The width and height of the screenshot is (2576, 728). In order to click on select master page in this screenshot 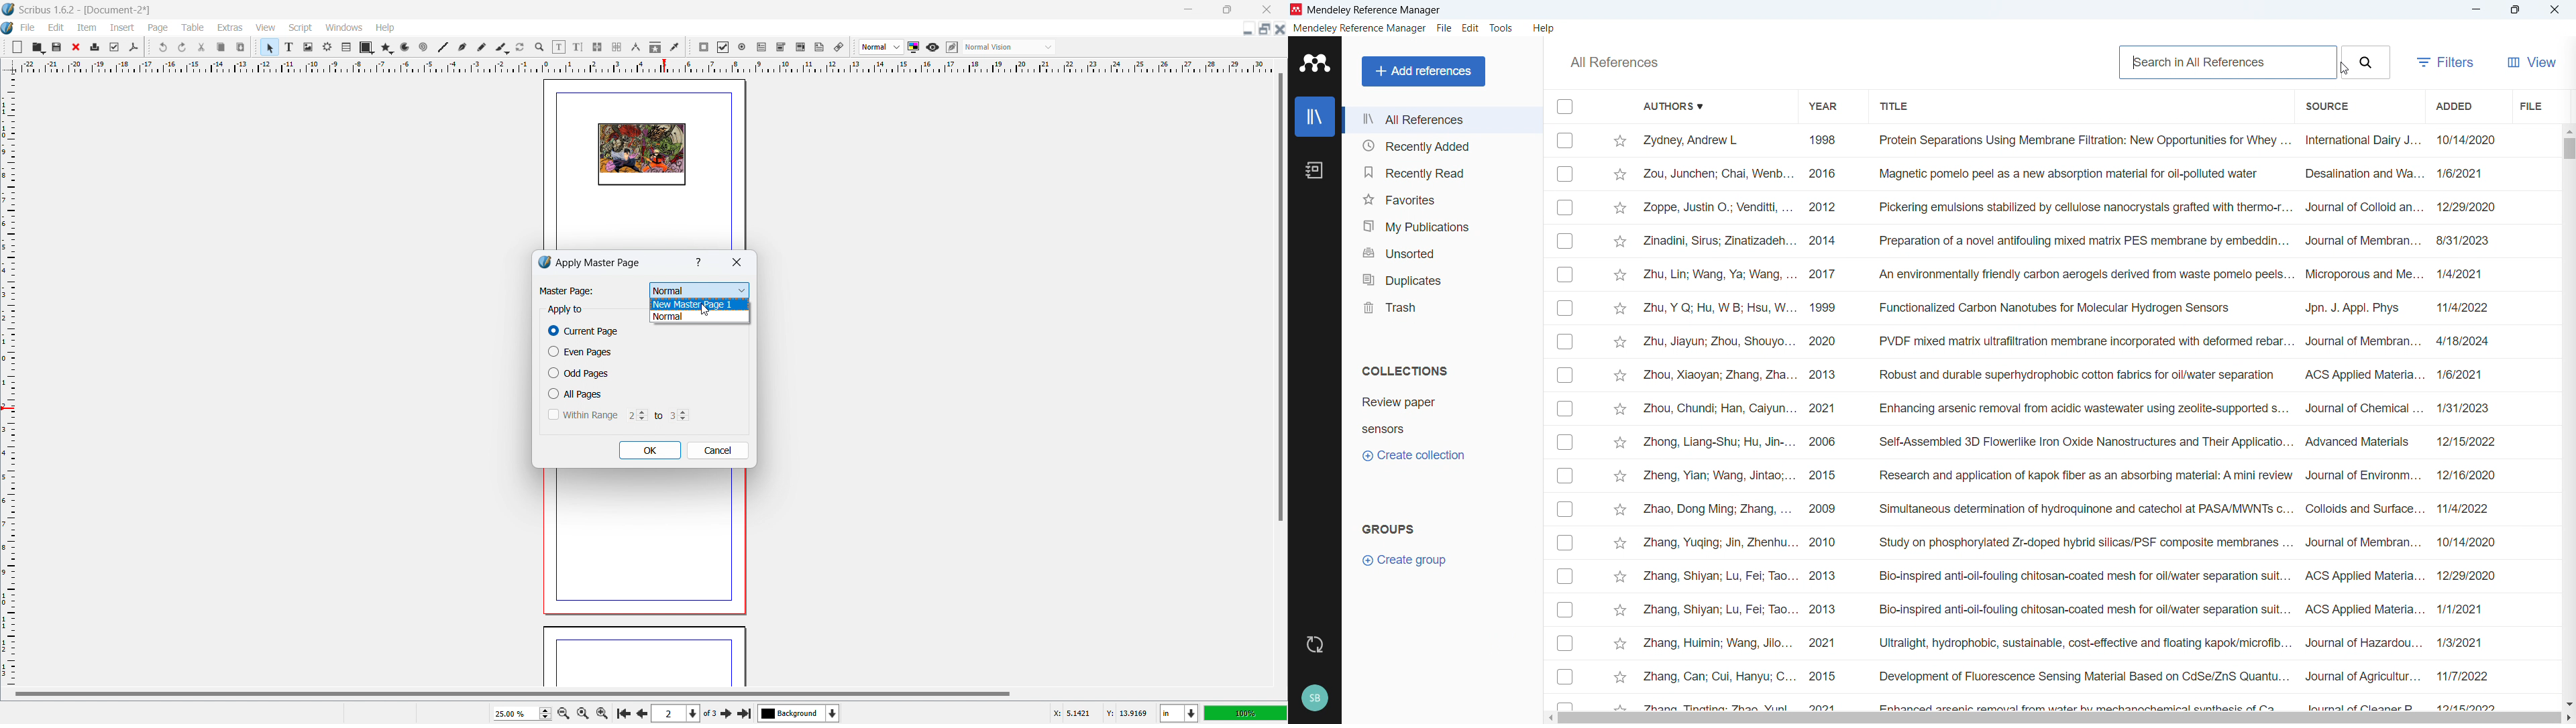, I will do `click(700, 288)`.